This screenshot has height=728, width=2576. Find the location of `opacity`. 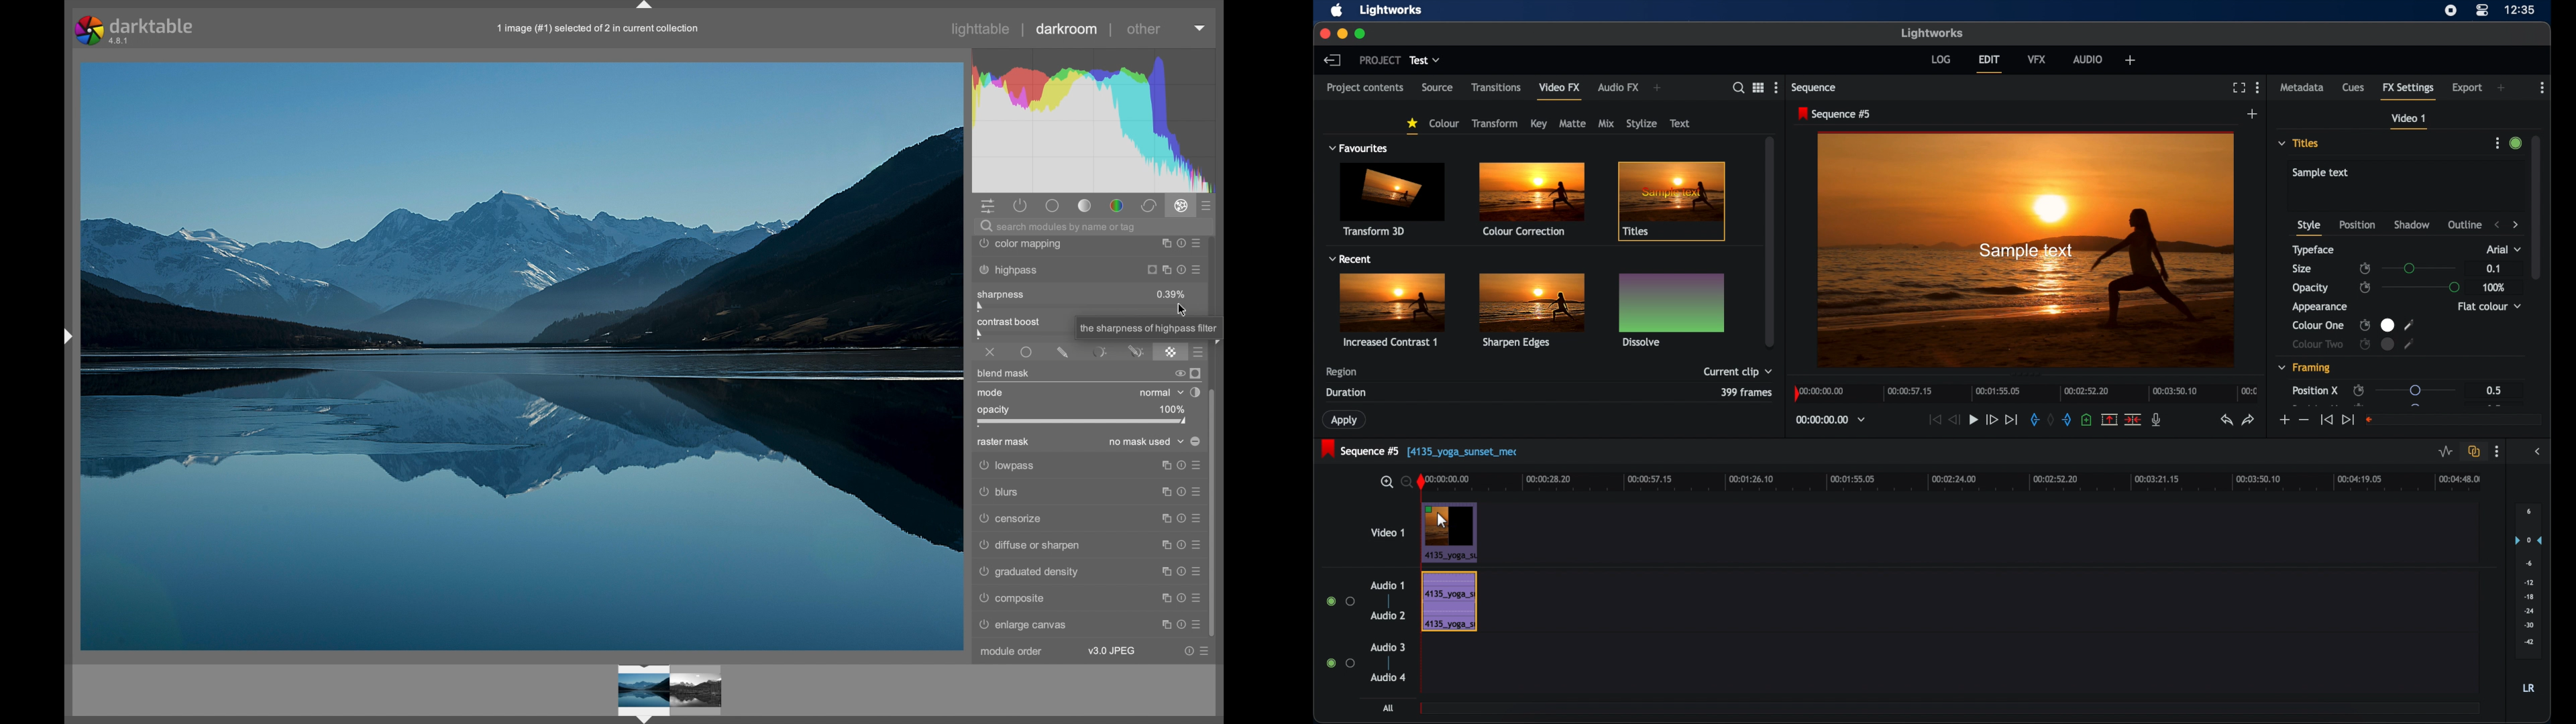

opacity is located at coordinates (995, 409).